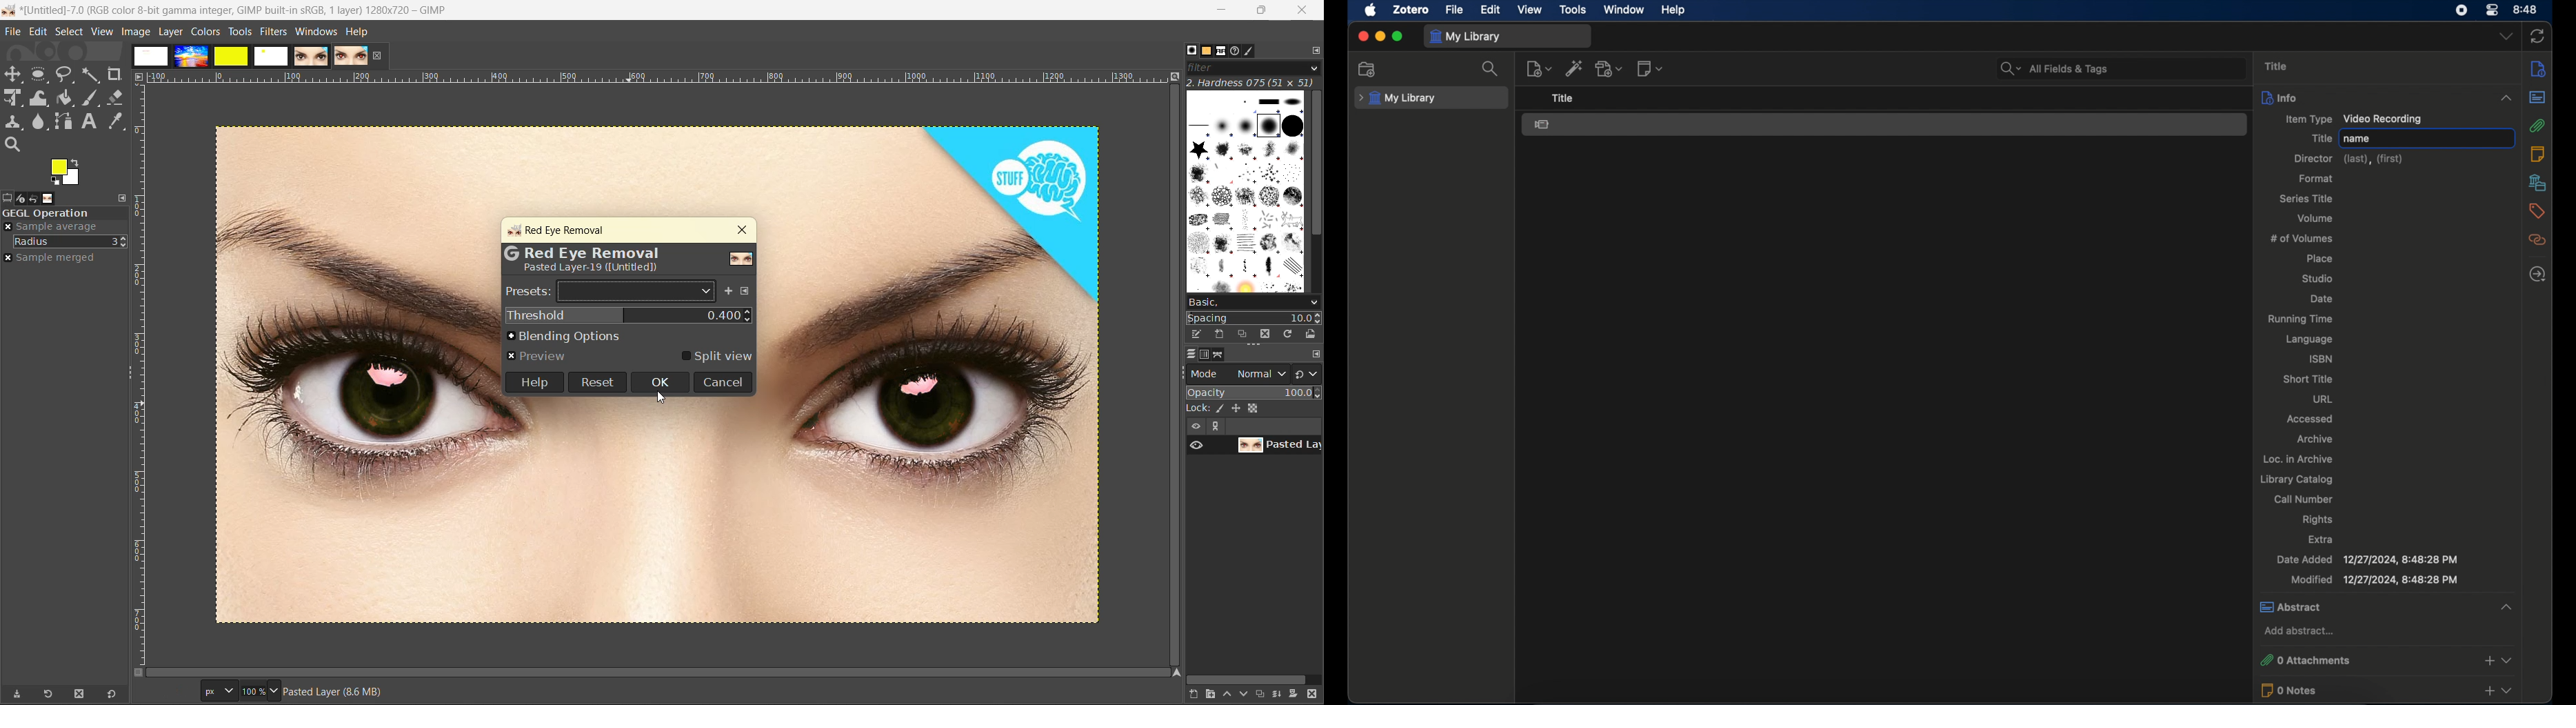 Image resolution: width=2576 pixels, height=728 pixels. I want to click on series title, so click(2307, 198).